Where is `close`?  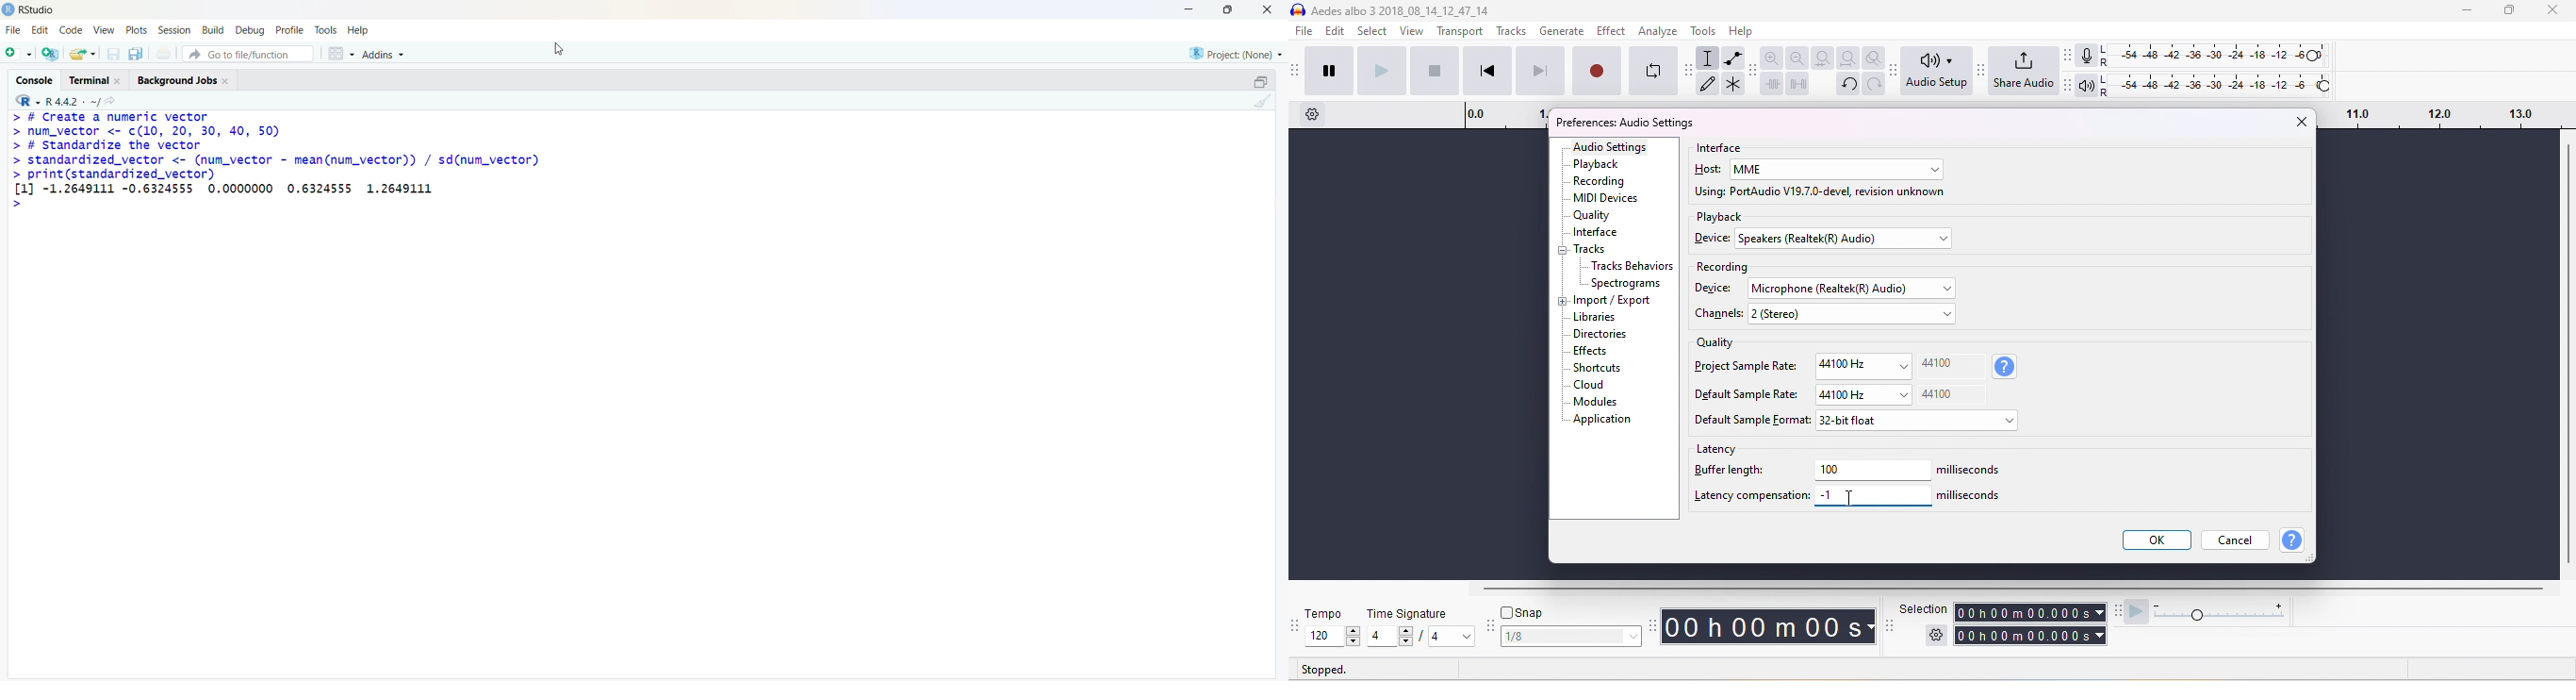
close is located at coordinates (119, 81).